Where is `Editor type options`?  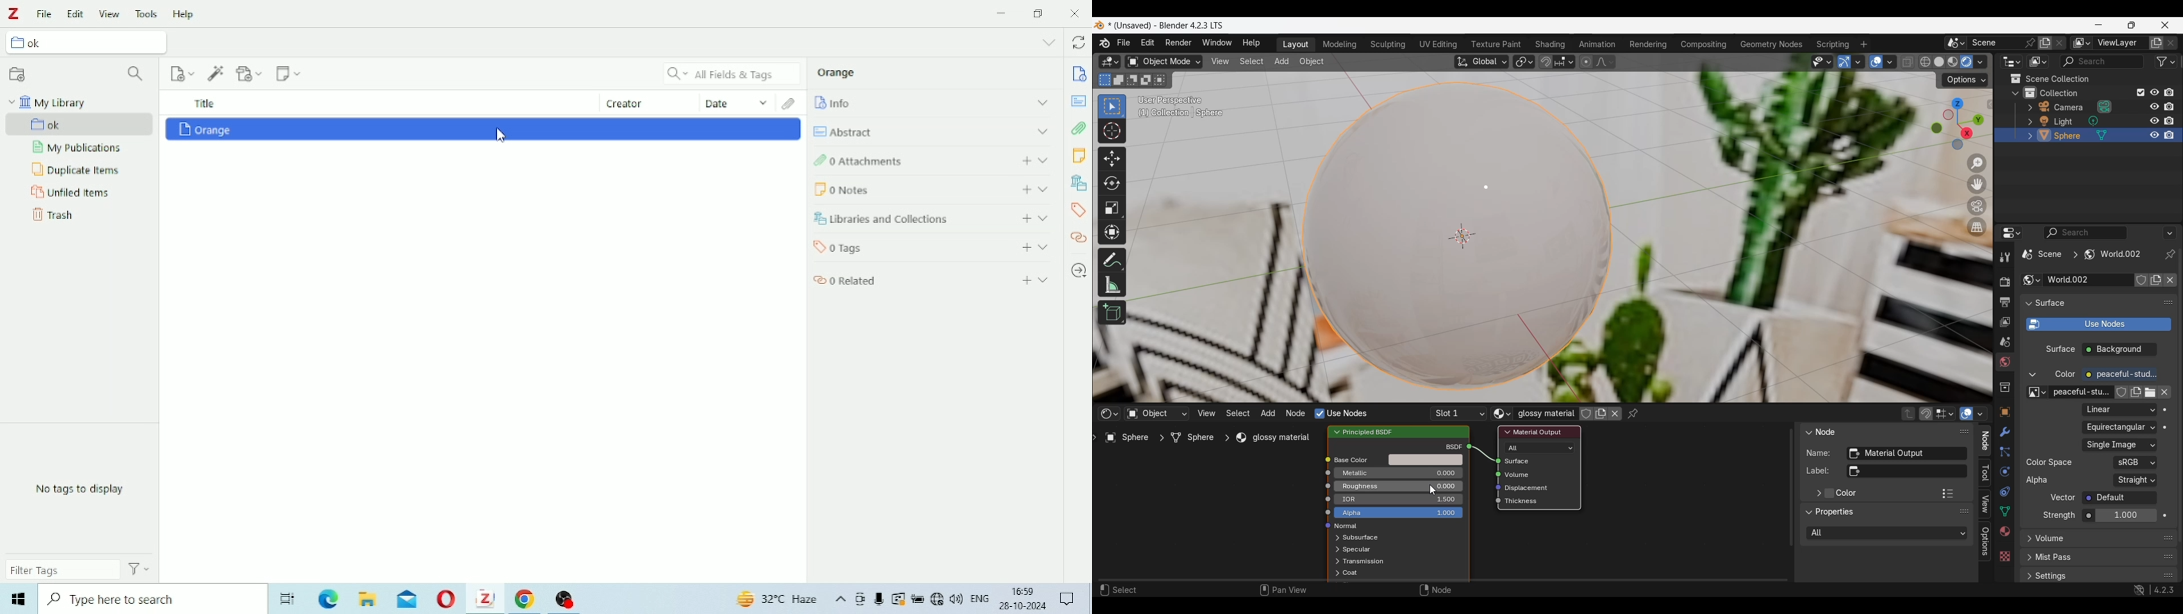 Editor type options is located at coordinates (2012, 233).